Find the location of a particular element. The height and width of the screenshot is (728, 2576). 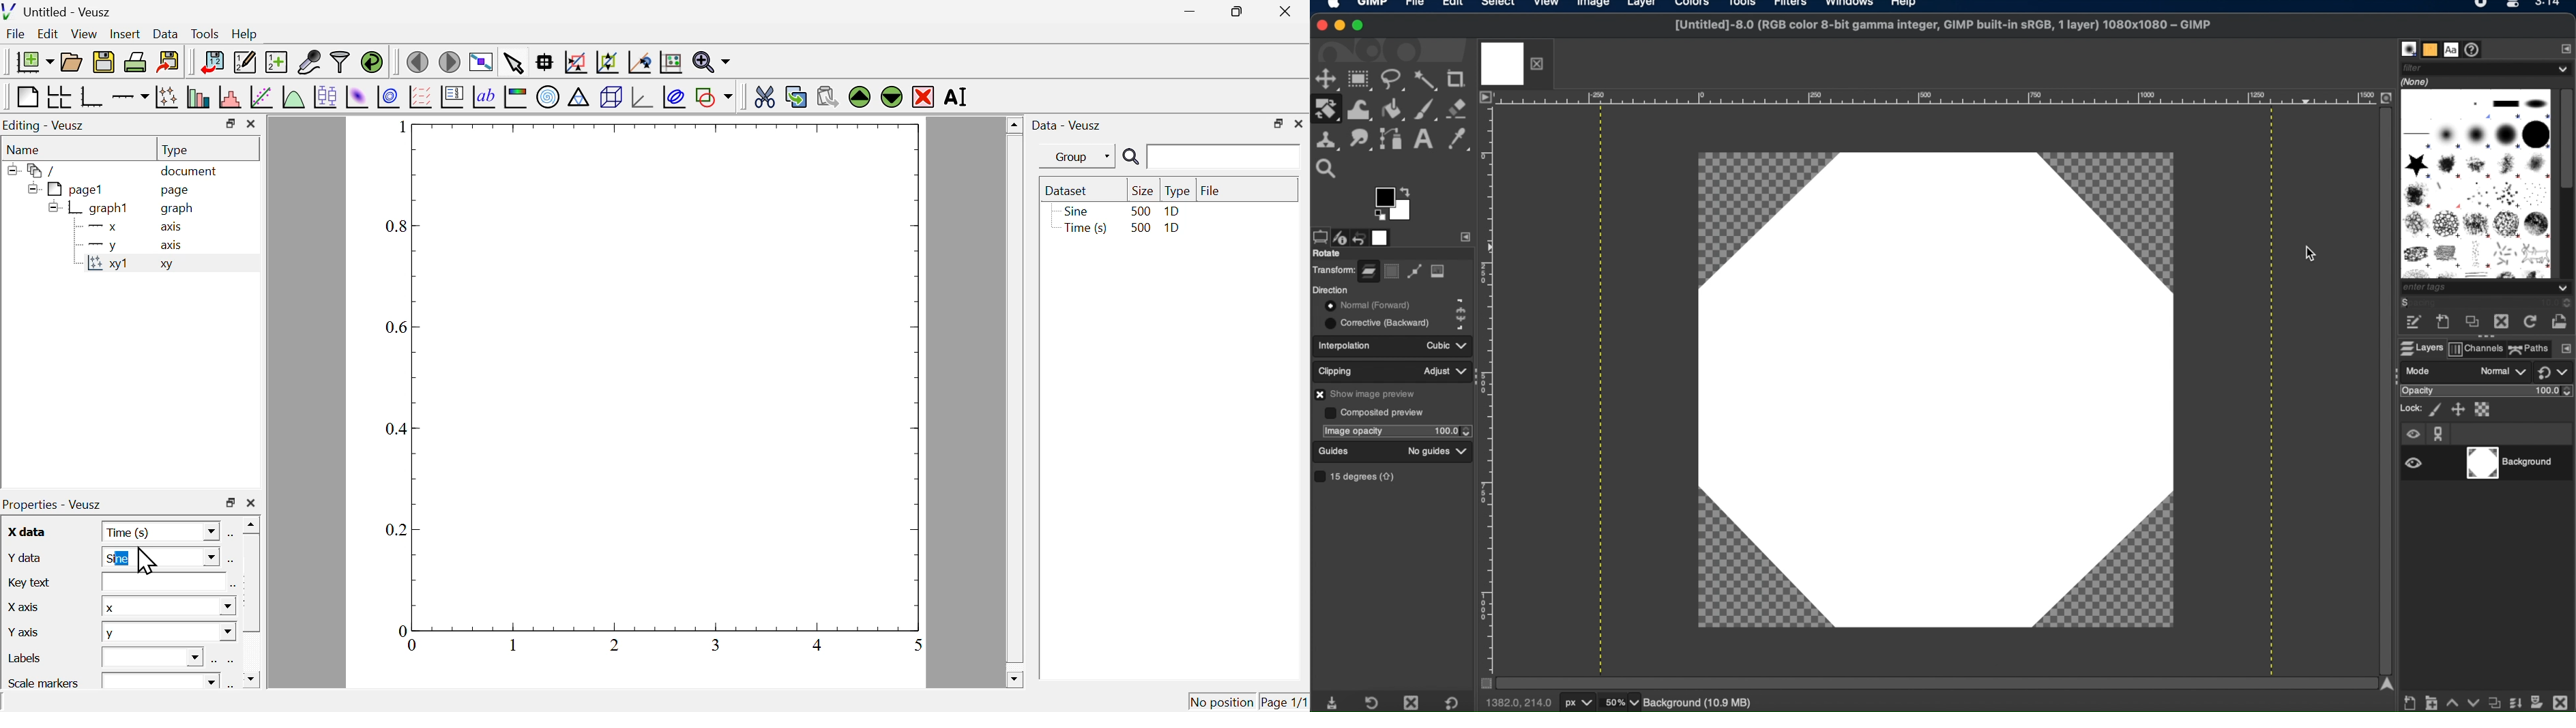

margin is located at coordinates (1490, 386).